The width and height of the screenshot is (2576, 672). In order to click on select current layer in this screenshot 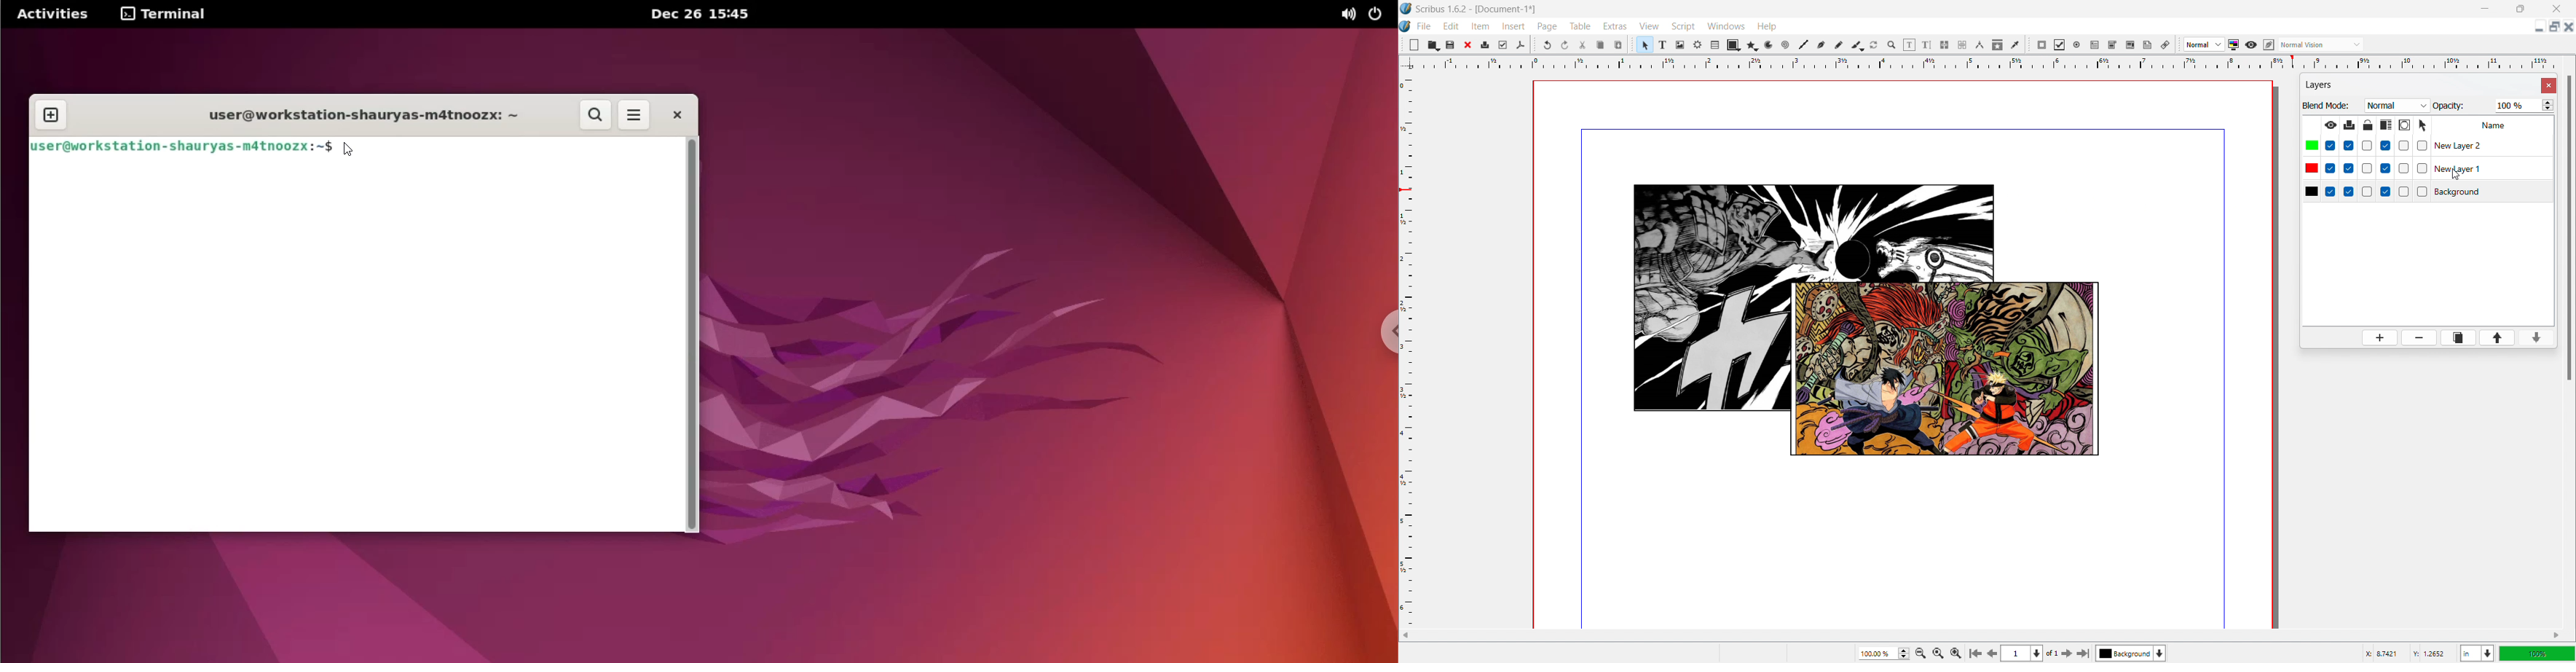, I will do `click(2131, 653)`.